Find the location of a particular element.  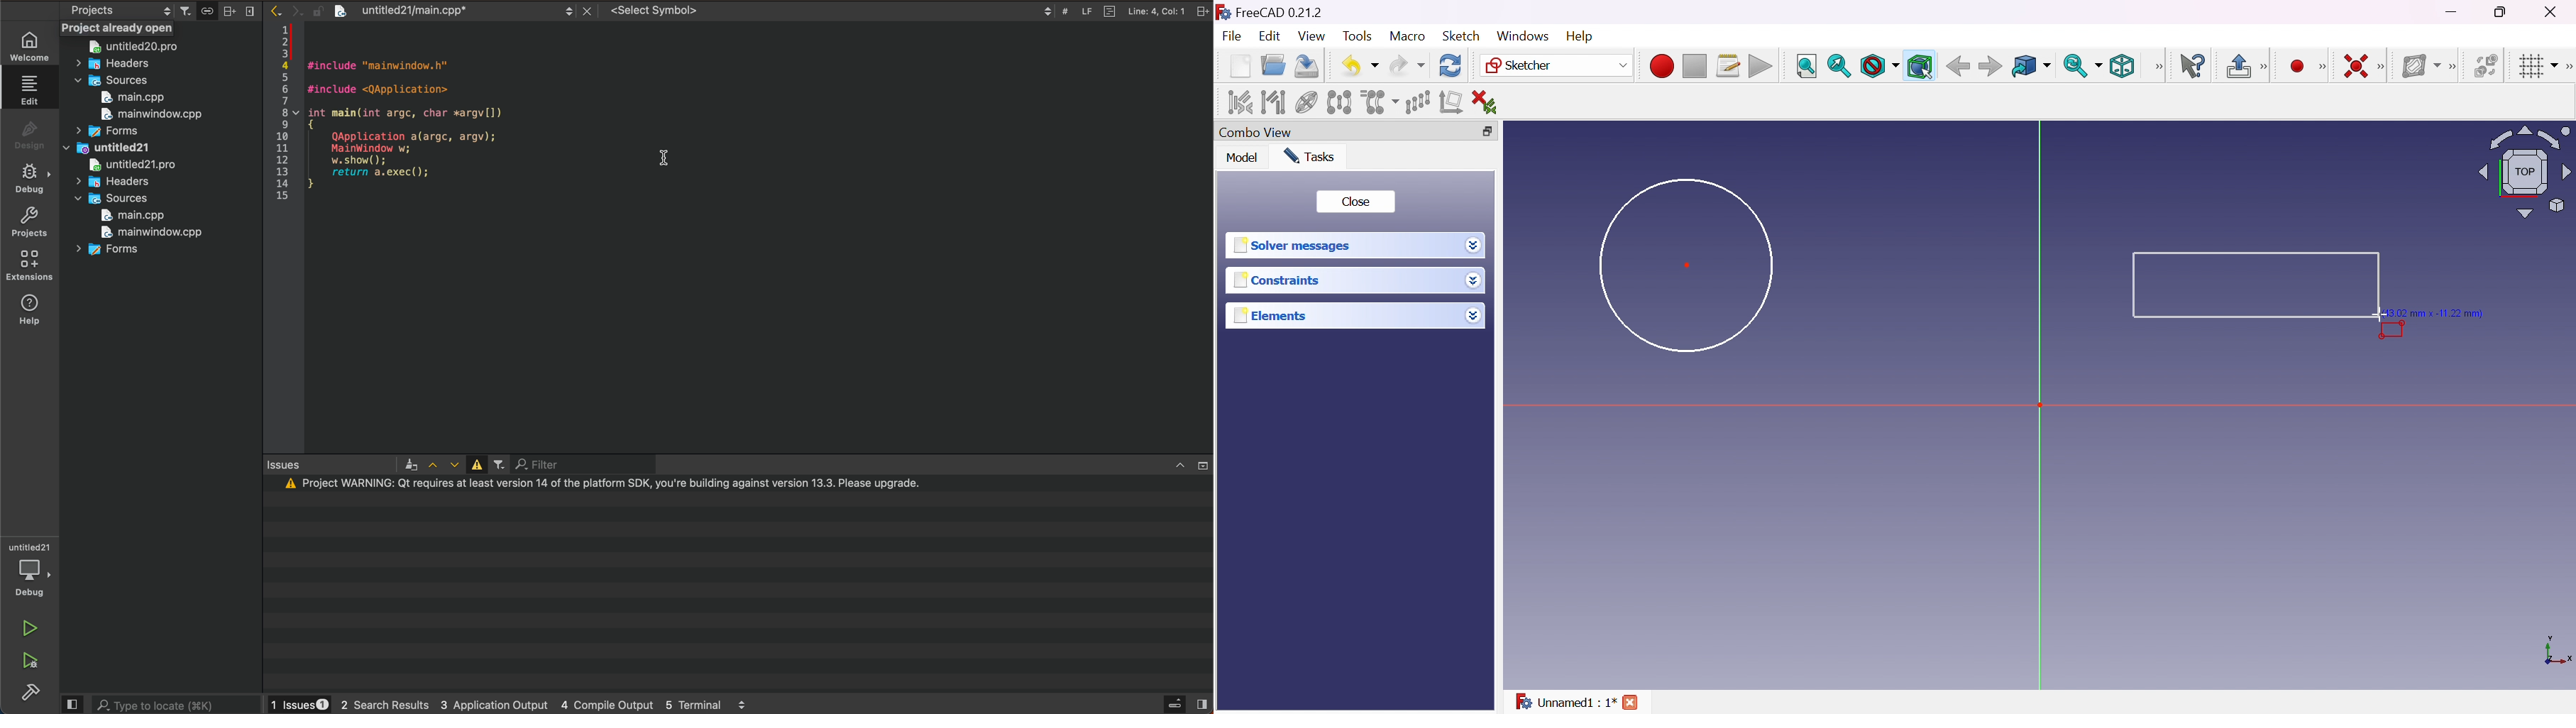

Close is located at coordinates (1355, 202).